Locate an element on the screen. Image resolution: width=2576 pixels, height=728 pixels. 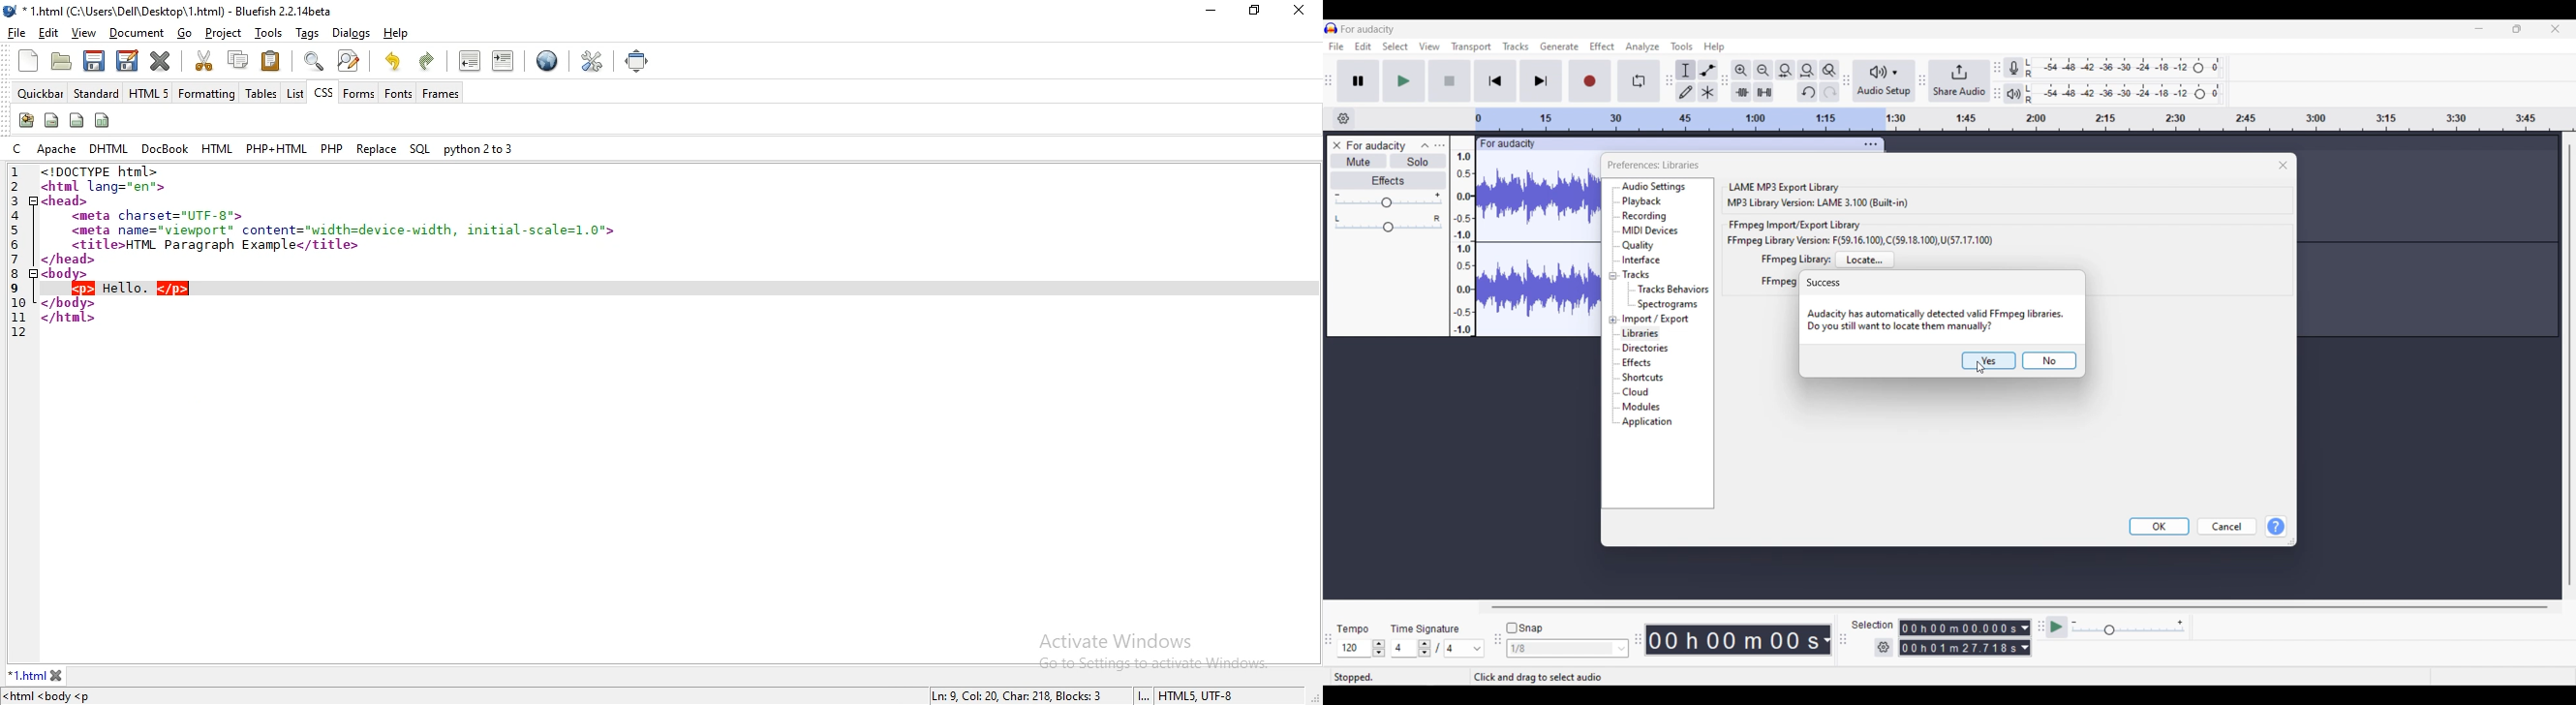
save current file is located at coordinates (94, 59).